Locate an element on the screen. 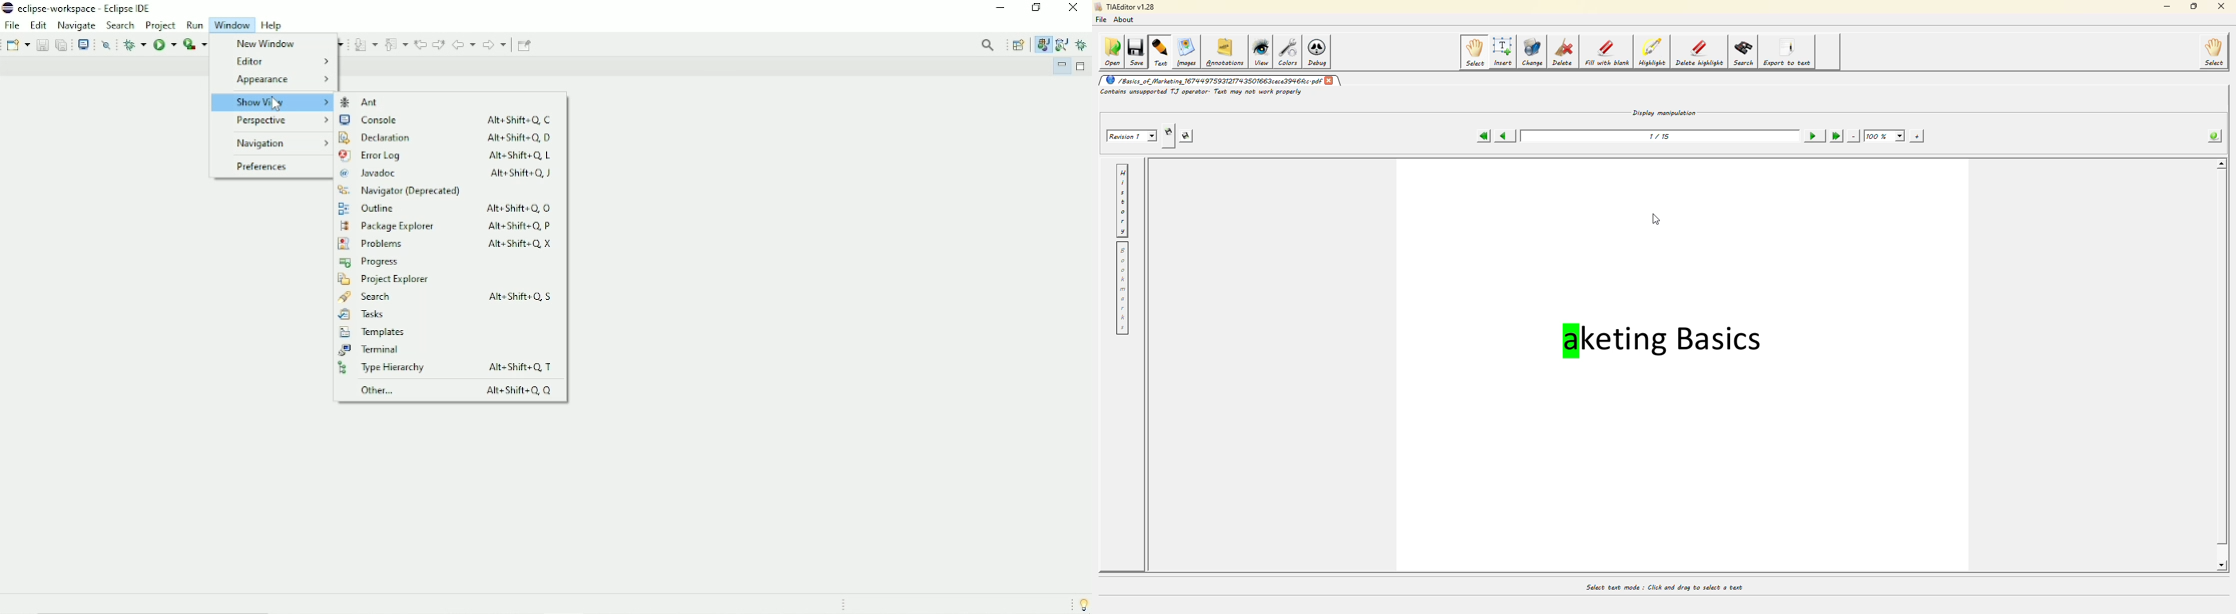 The image size is (2240, 616). Terminal is located at coordinates (372, 350).